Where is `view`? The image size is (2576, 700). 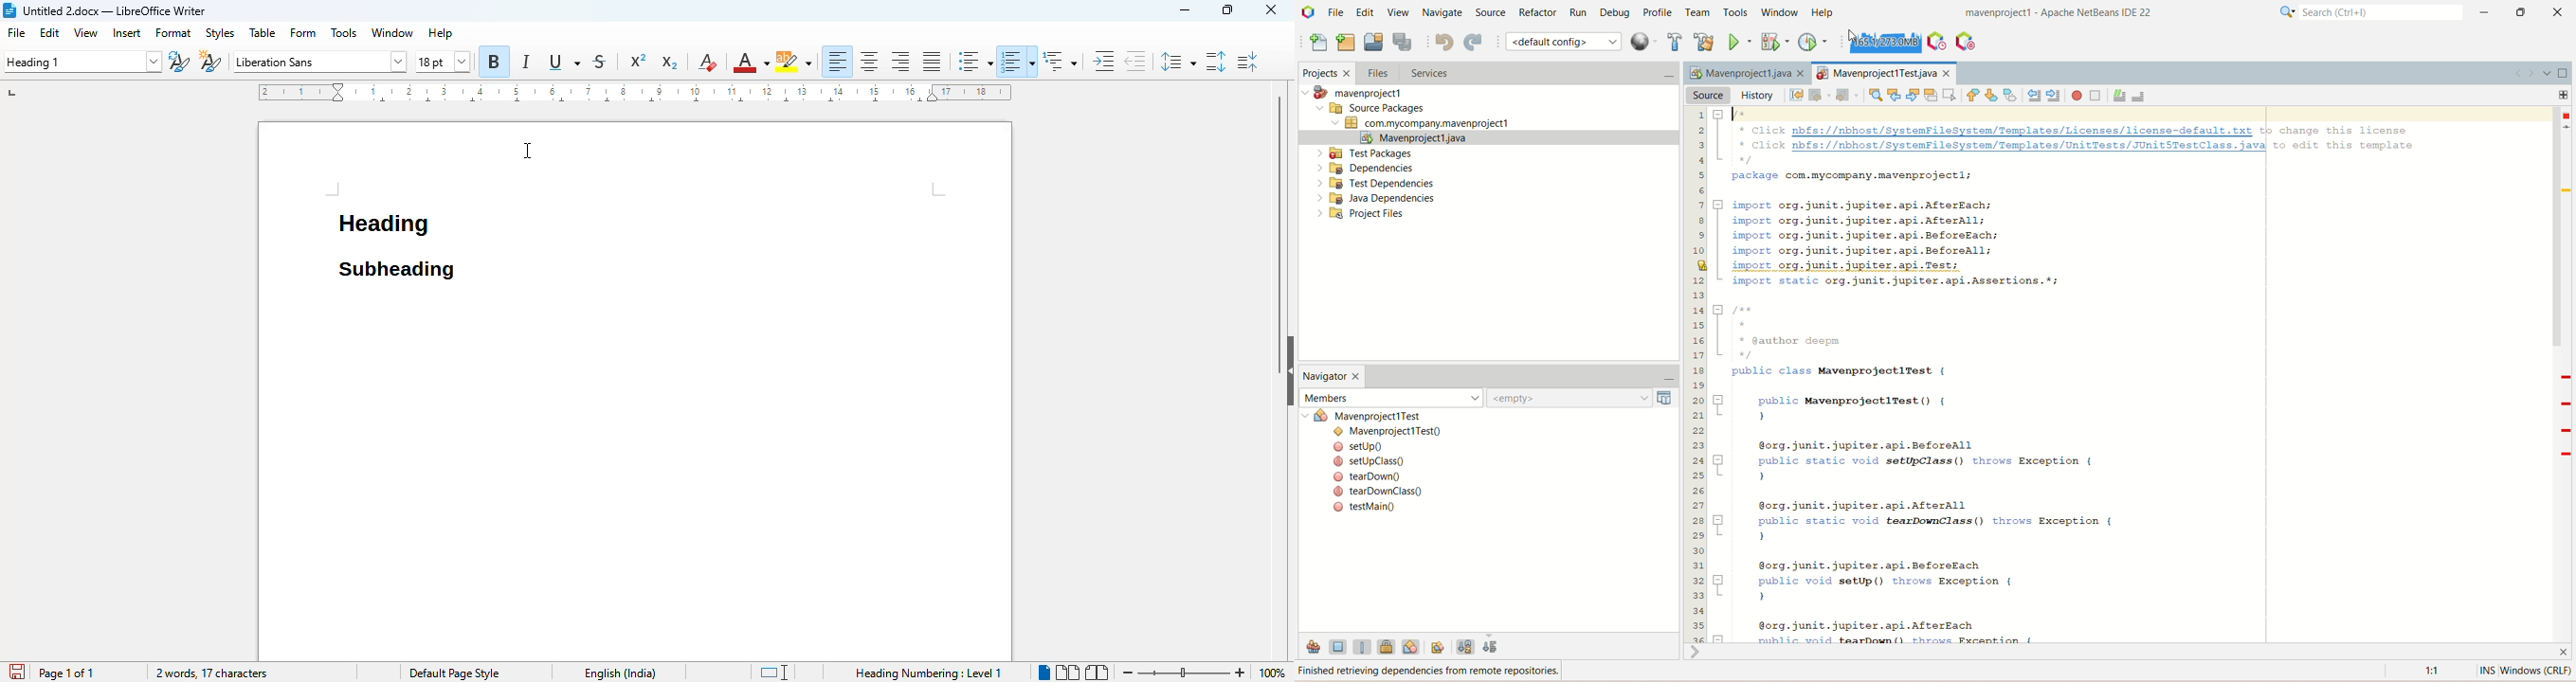 view is located at coordinates (86, 32).